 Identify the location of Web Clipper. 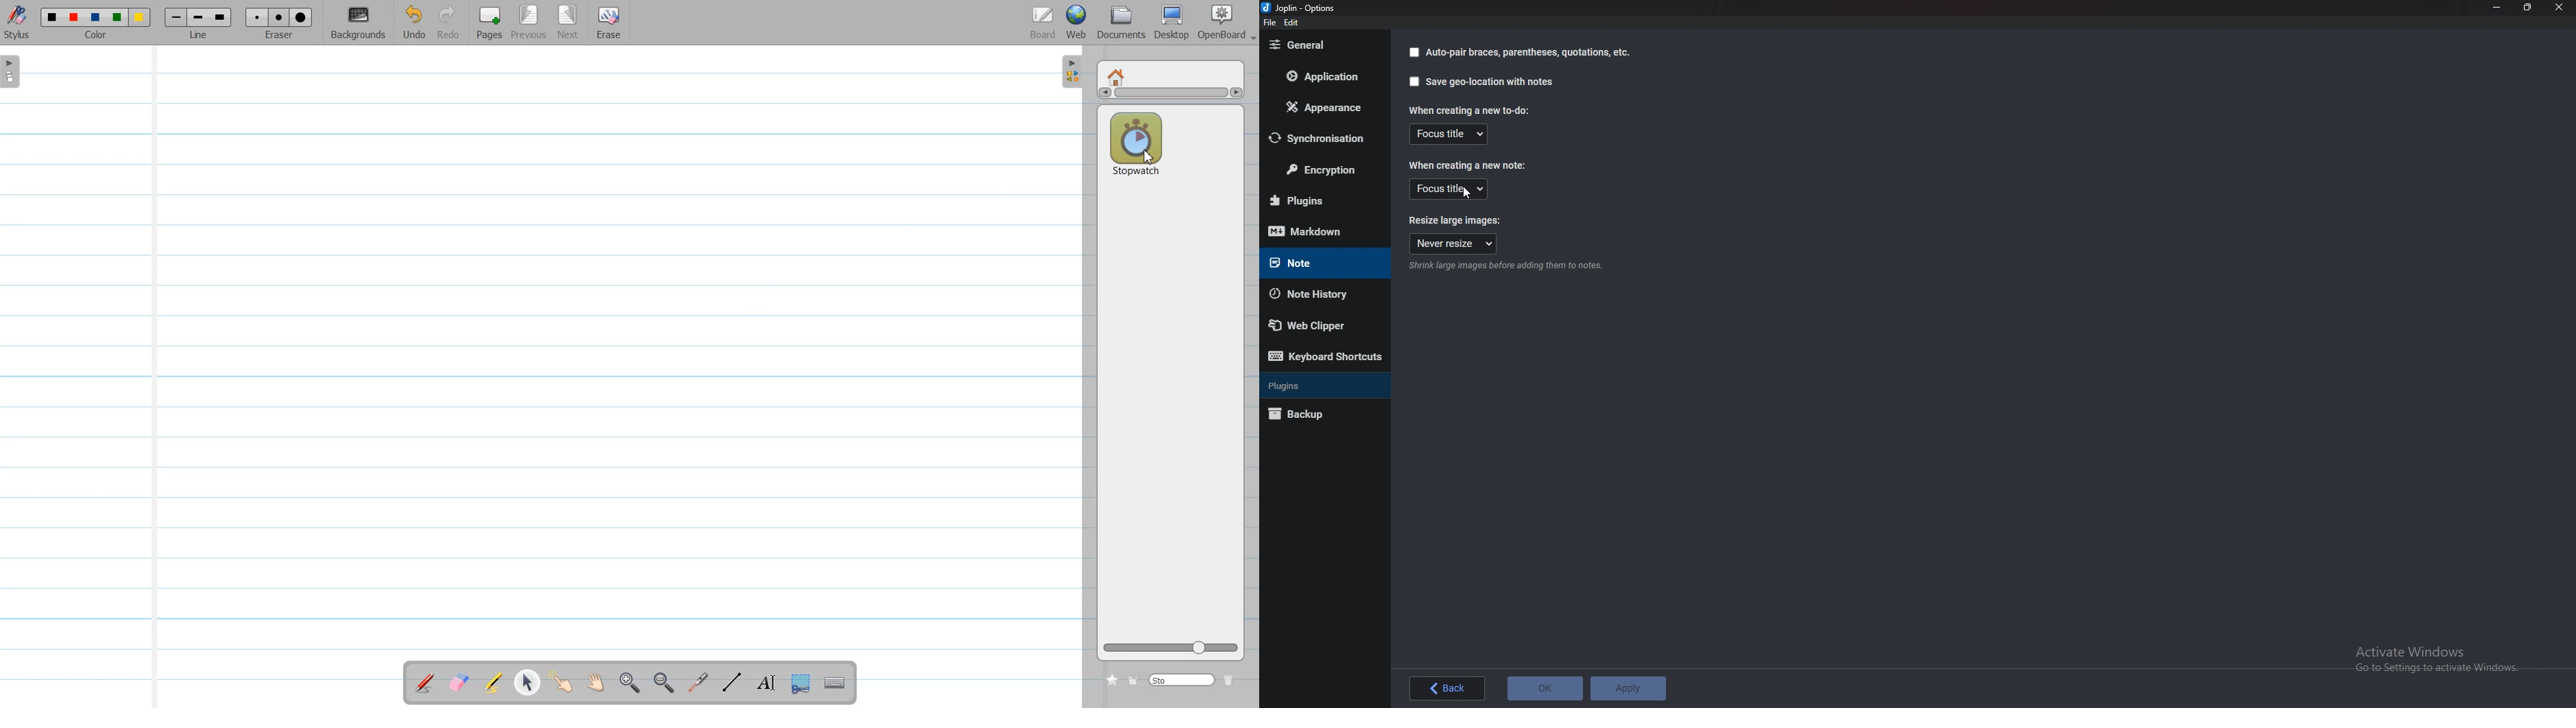
(1315, 326).